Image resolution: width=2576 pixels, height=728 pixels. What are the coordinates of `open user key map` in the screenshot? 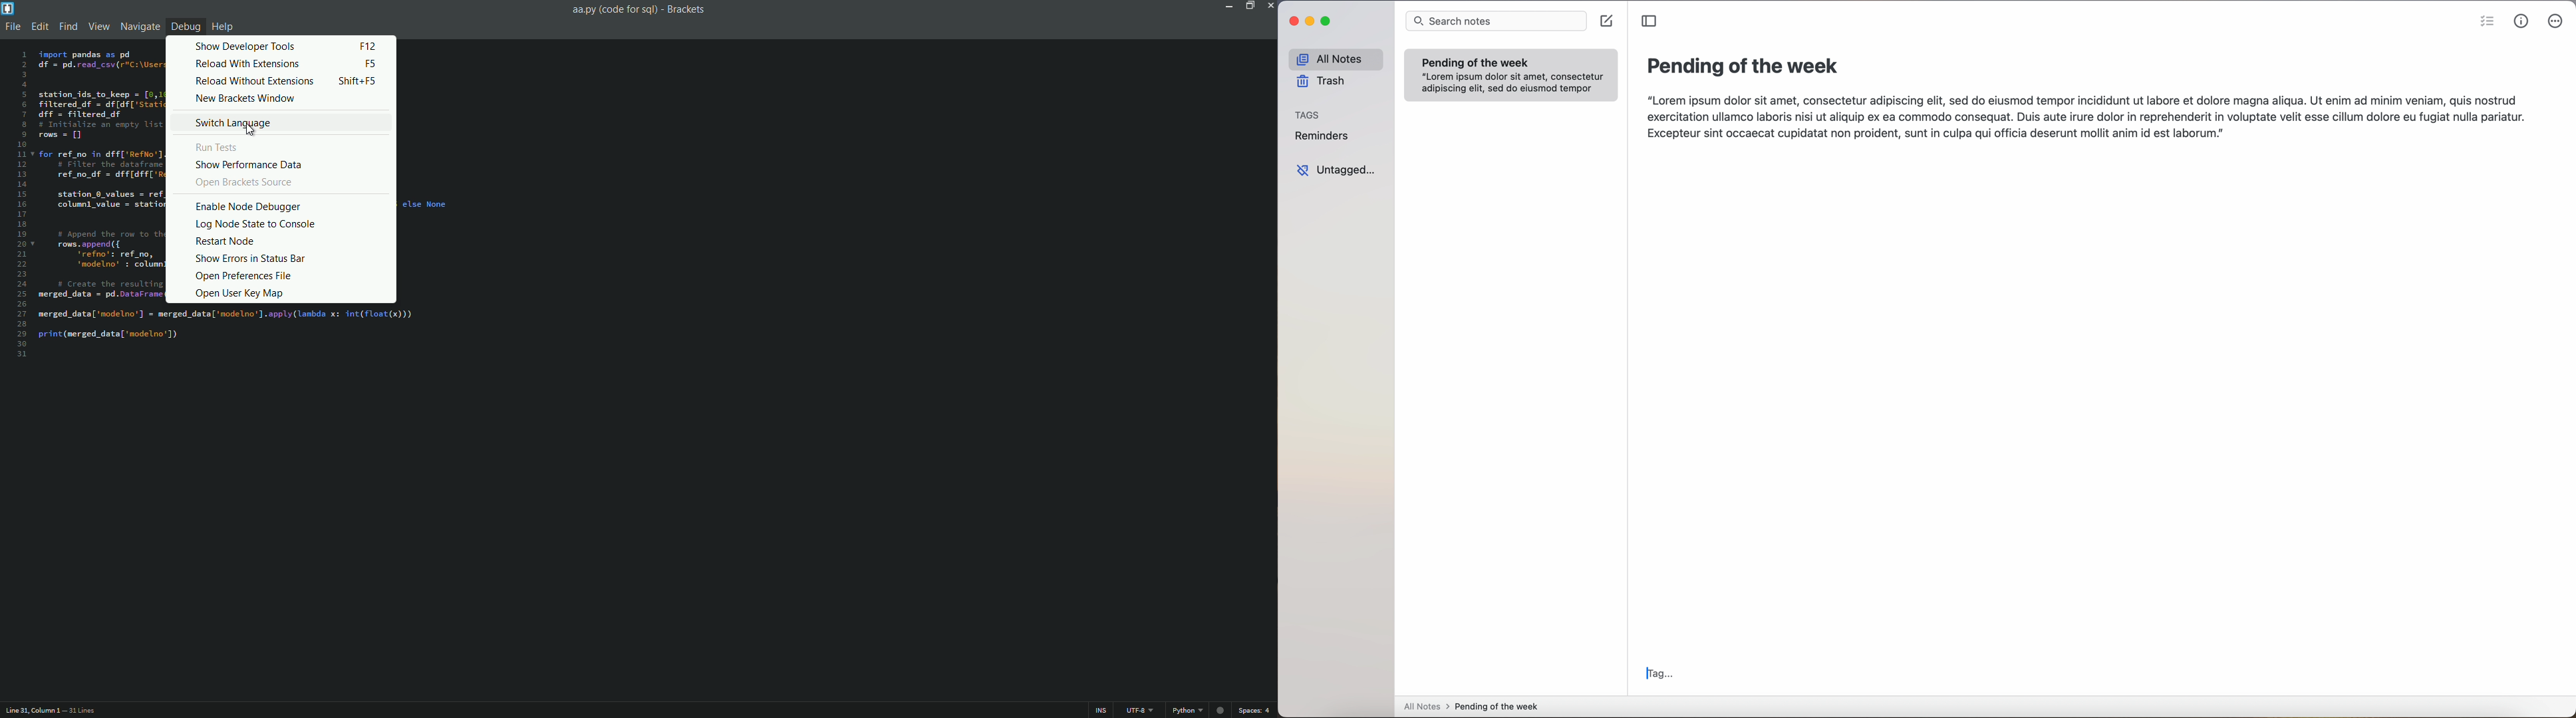 It's located at (240, 293).